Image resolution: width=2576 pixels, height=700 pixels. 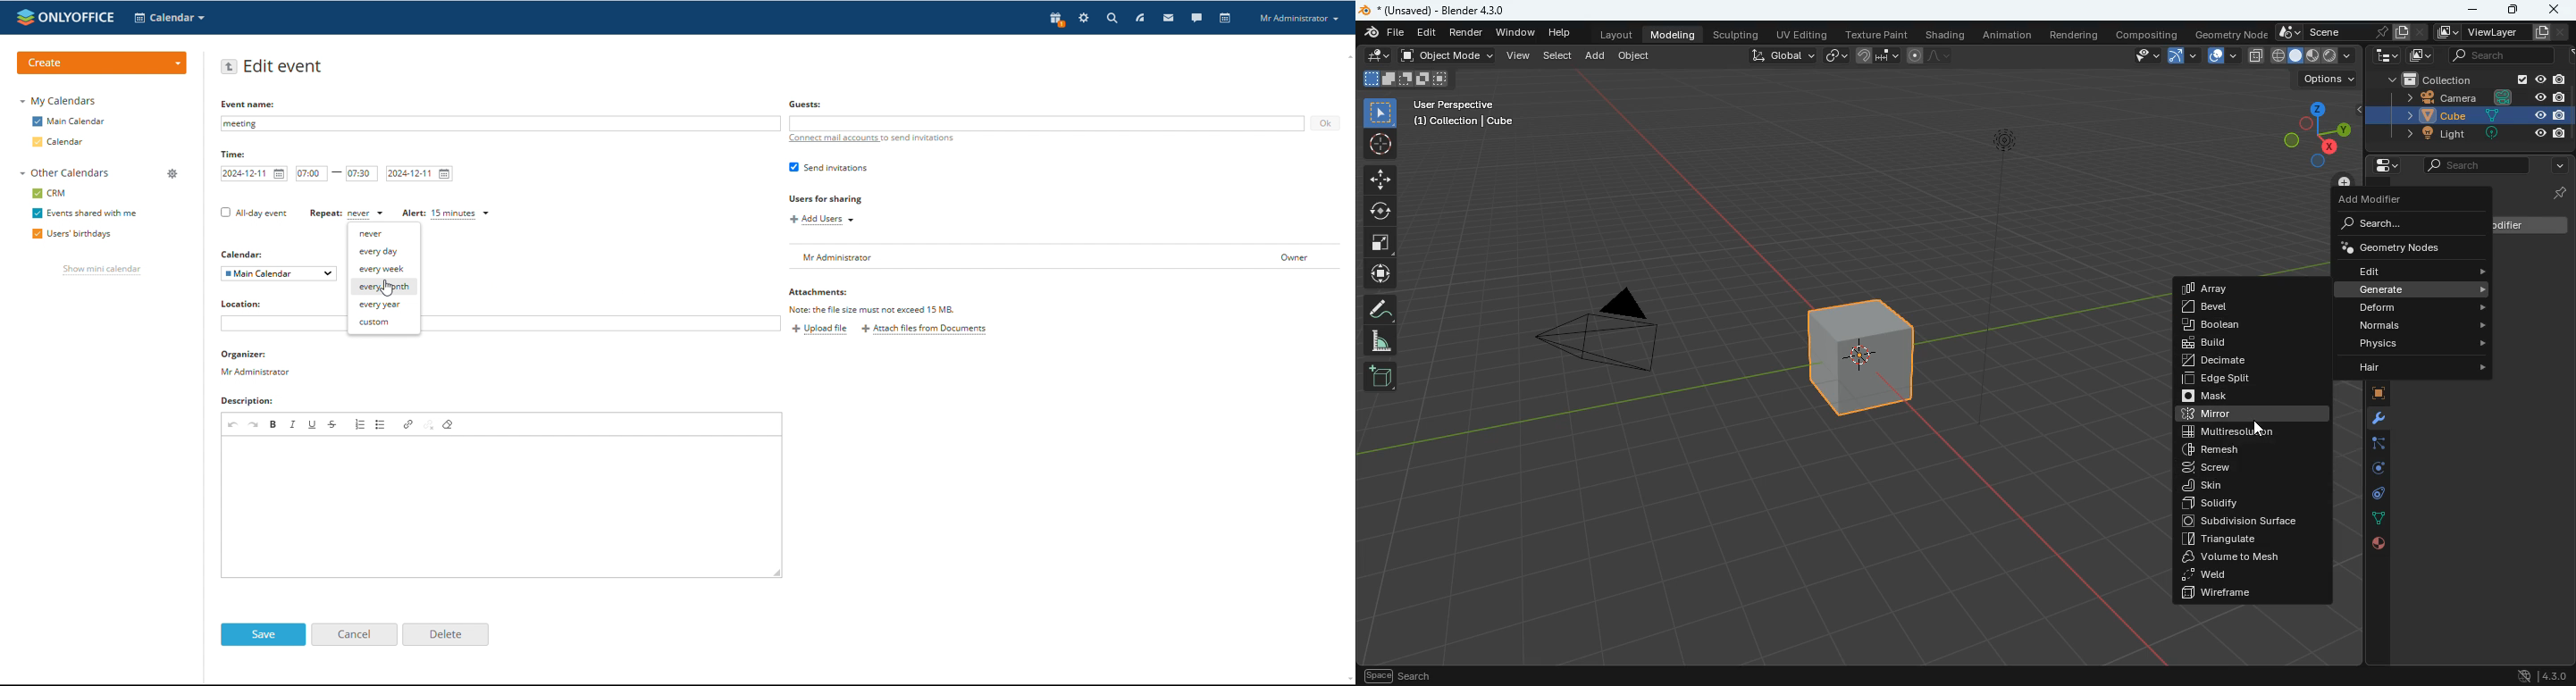 I want to click on compositing, so click(x=2145, y=34).